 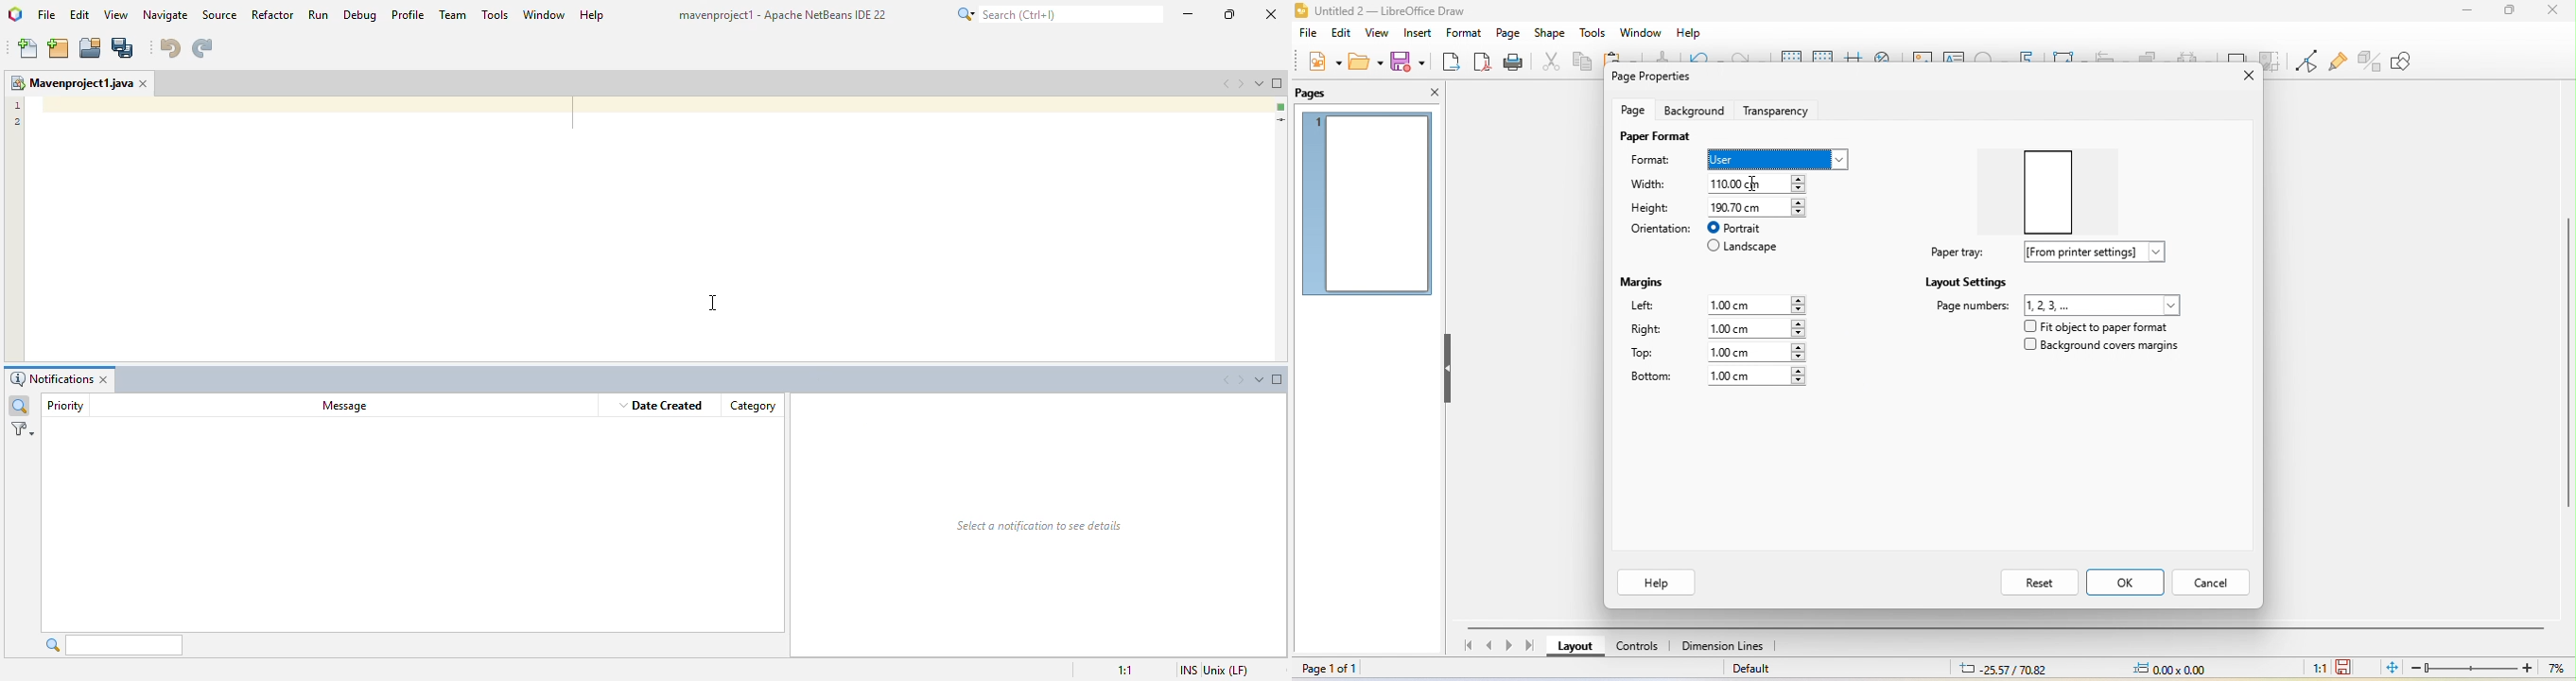 I want to click on close, so click(x=2552, y=10).